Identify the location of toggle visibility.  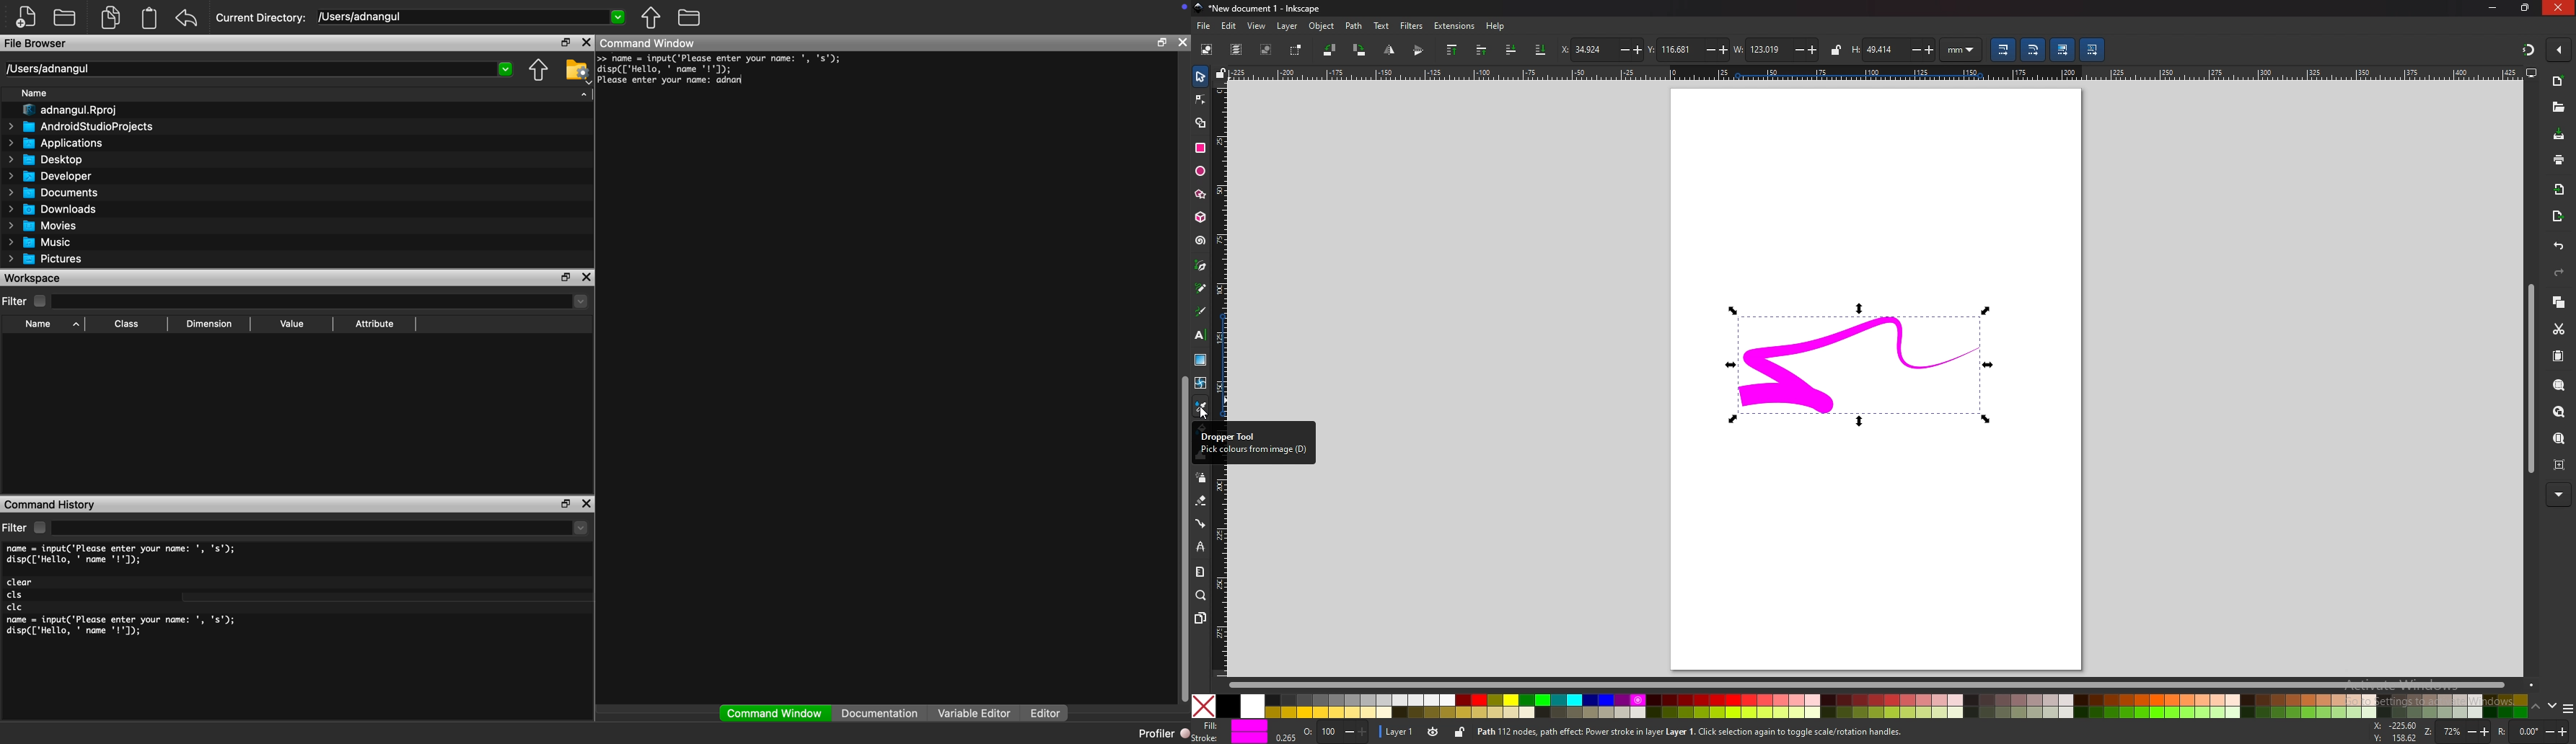
(1433, 732).